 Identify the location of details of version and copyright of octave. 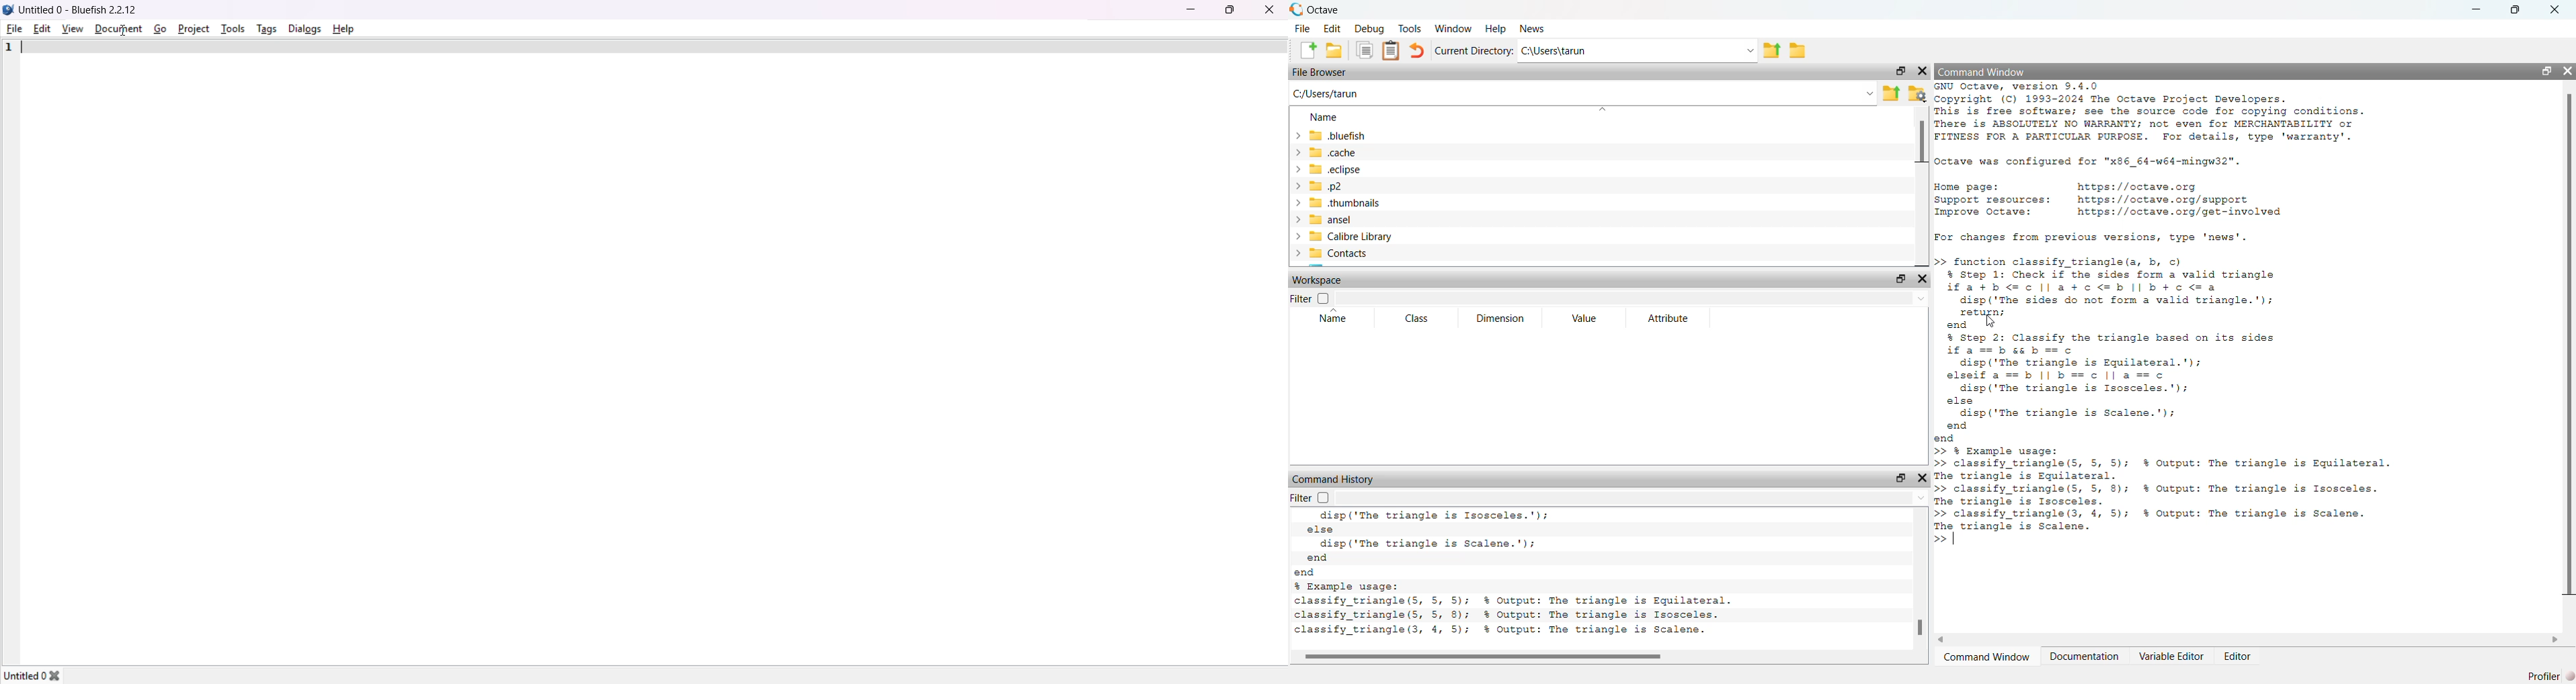
(2188, 114).